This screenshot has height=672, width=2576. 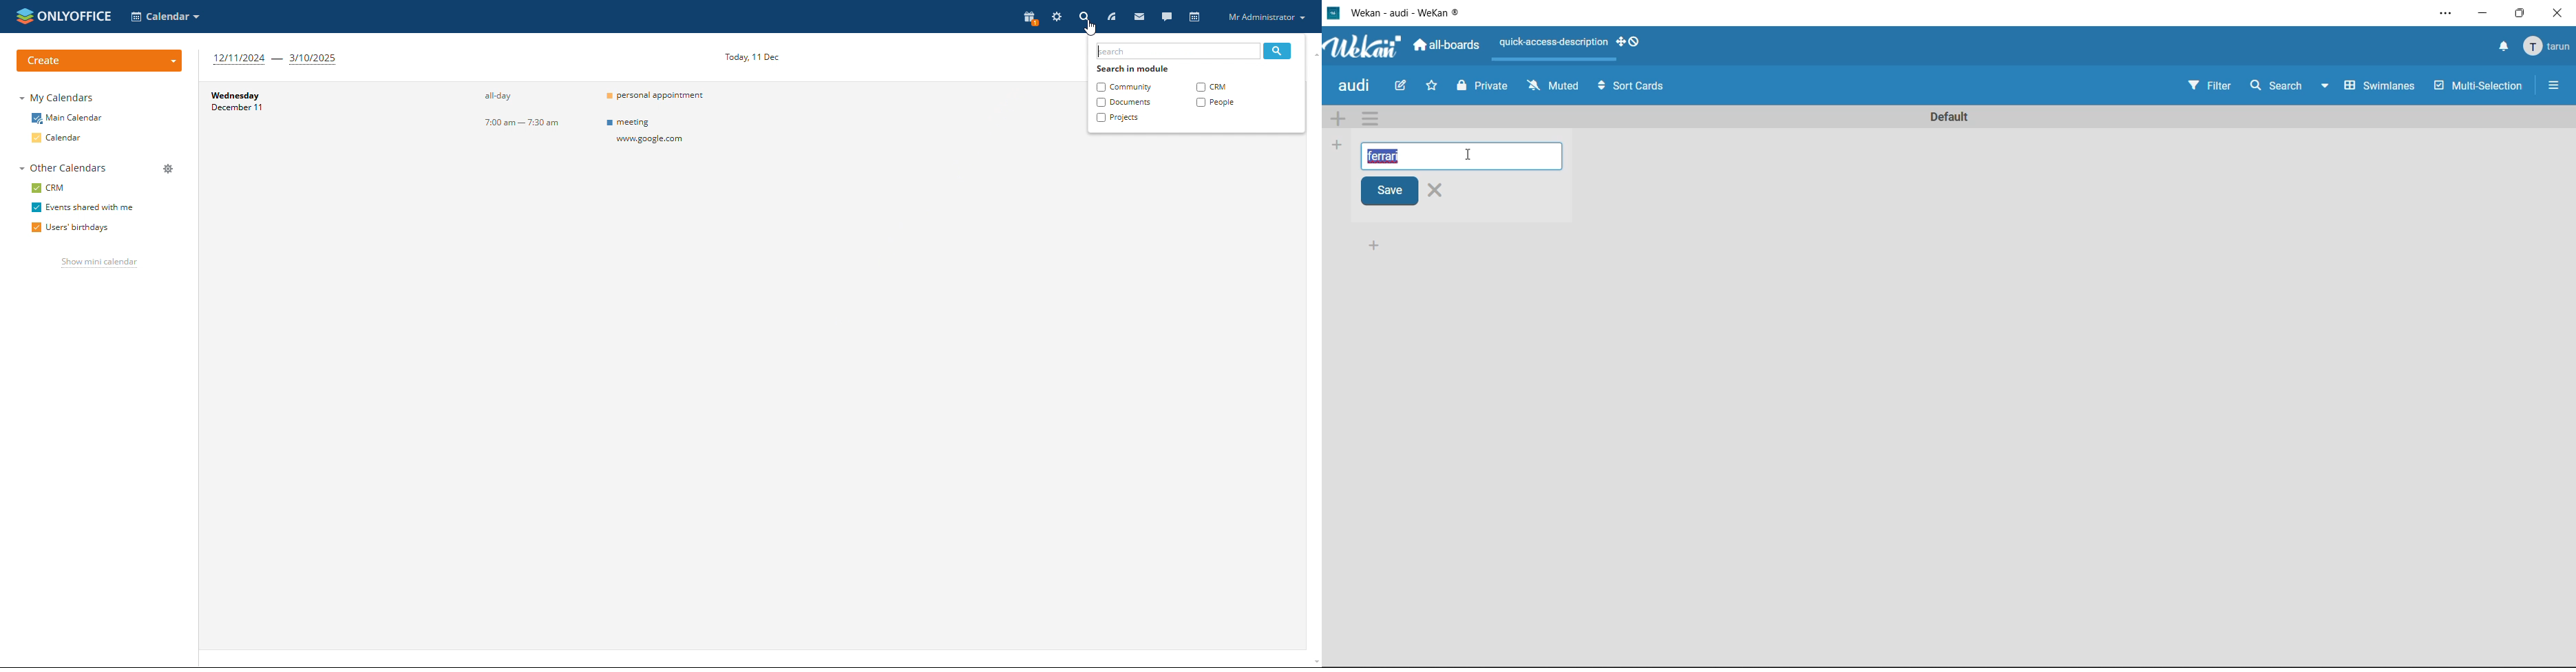 I want to click on ferrari, so click(x=1393, y=156).